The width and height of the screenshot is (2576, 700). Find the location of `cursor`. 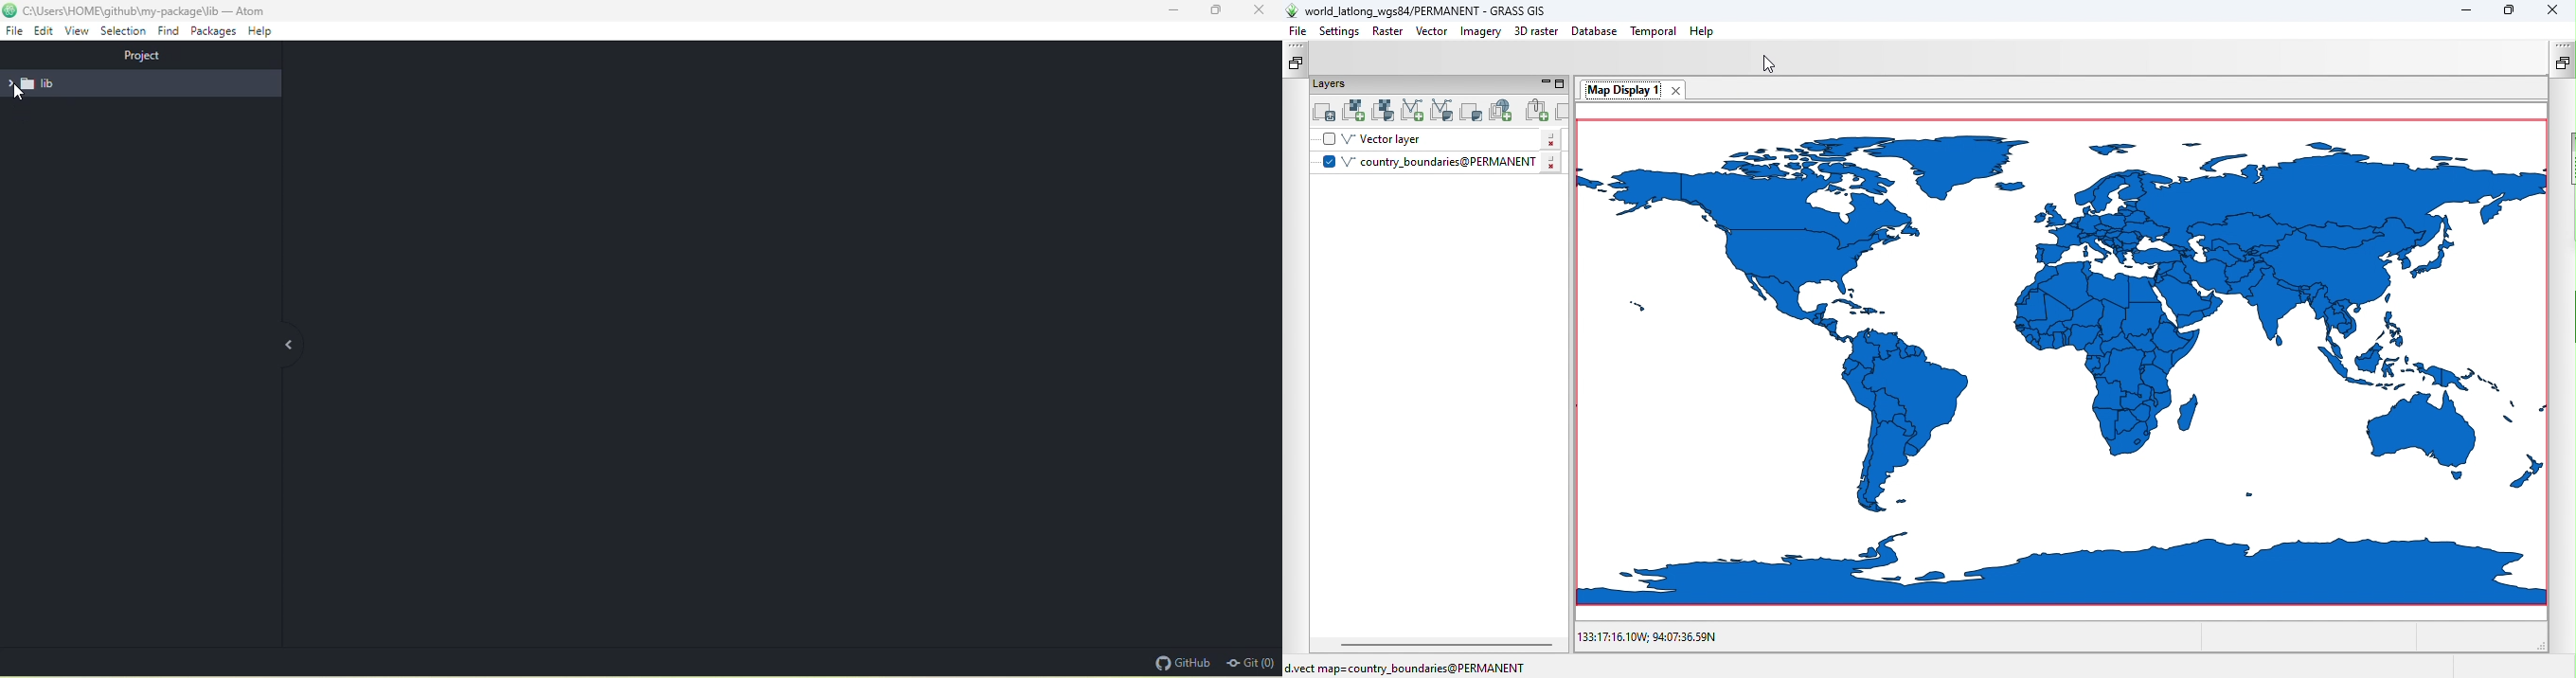

cursor is located at coordinates (18, 95).